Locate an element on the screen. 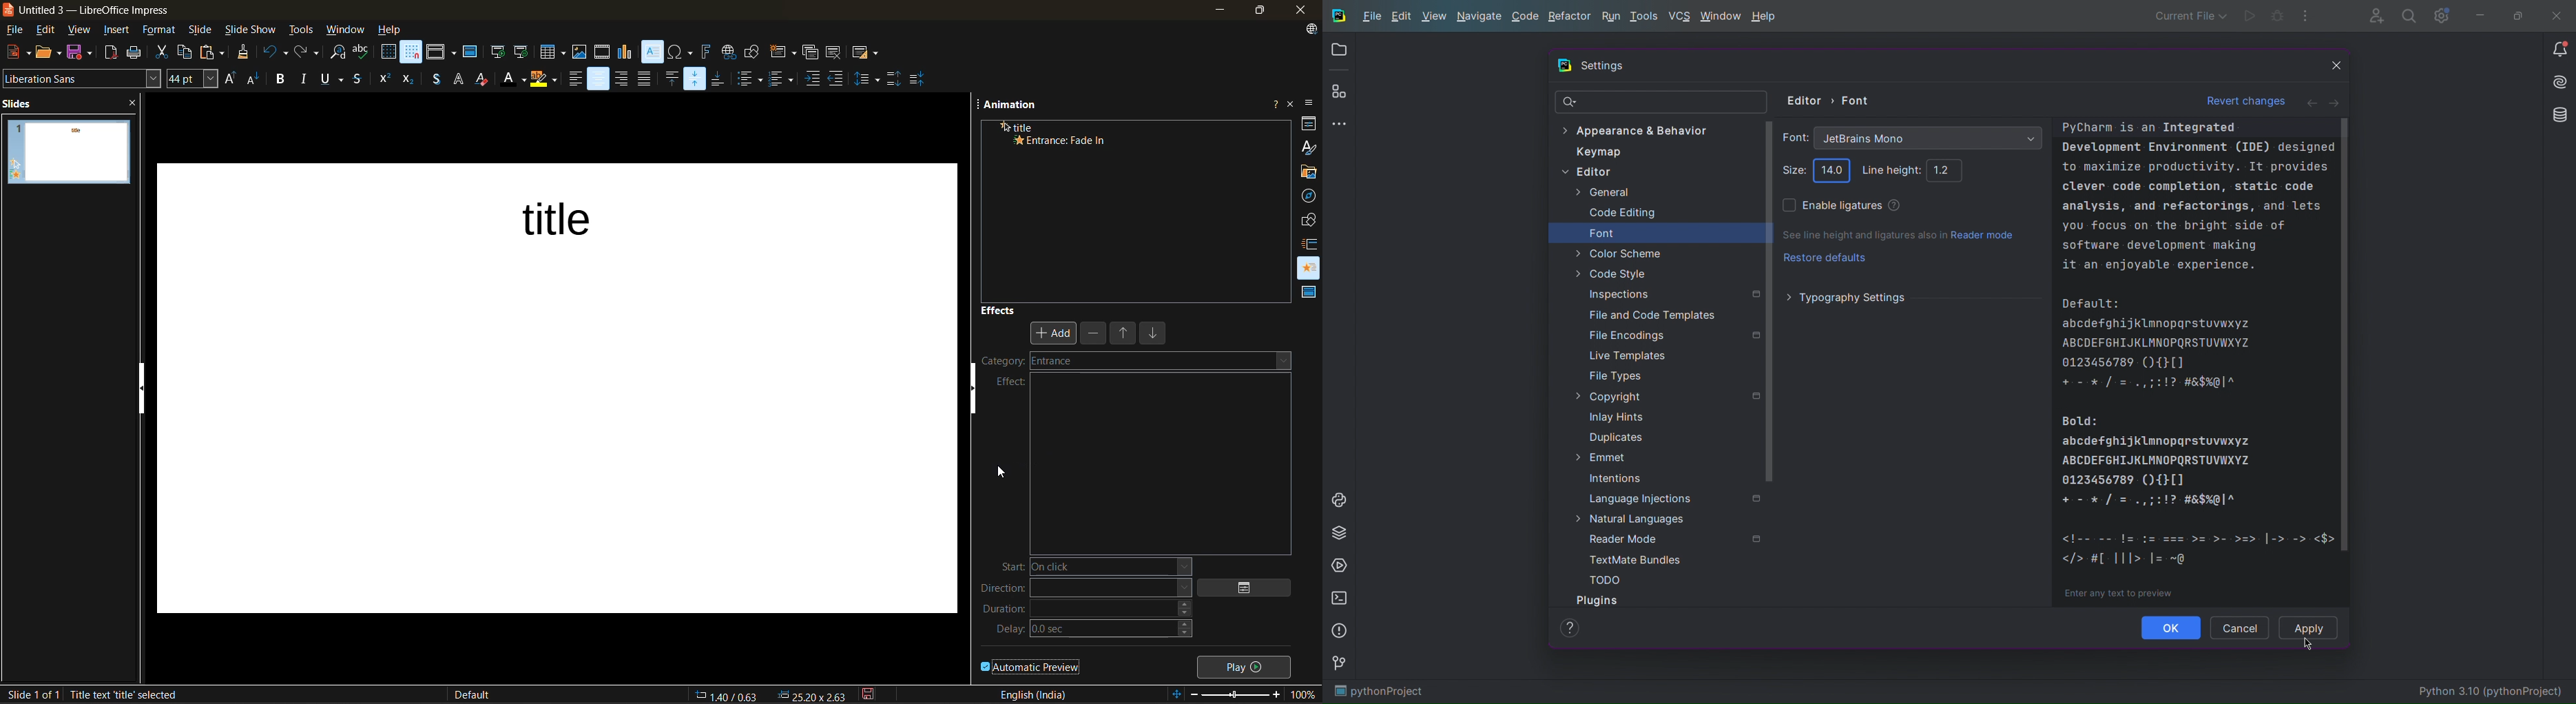 The width and height of the screenshot is (2576, 728). styles is located at coordinates (1309, 146).